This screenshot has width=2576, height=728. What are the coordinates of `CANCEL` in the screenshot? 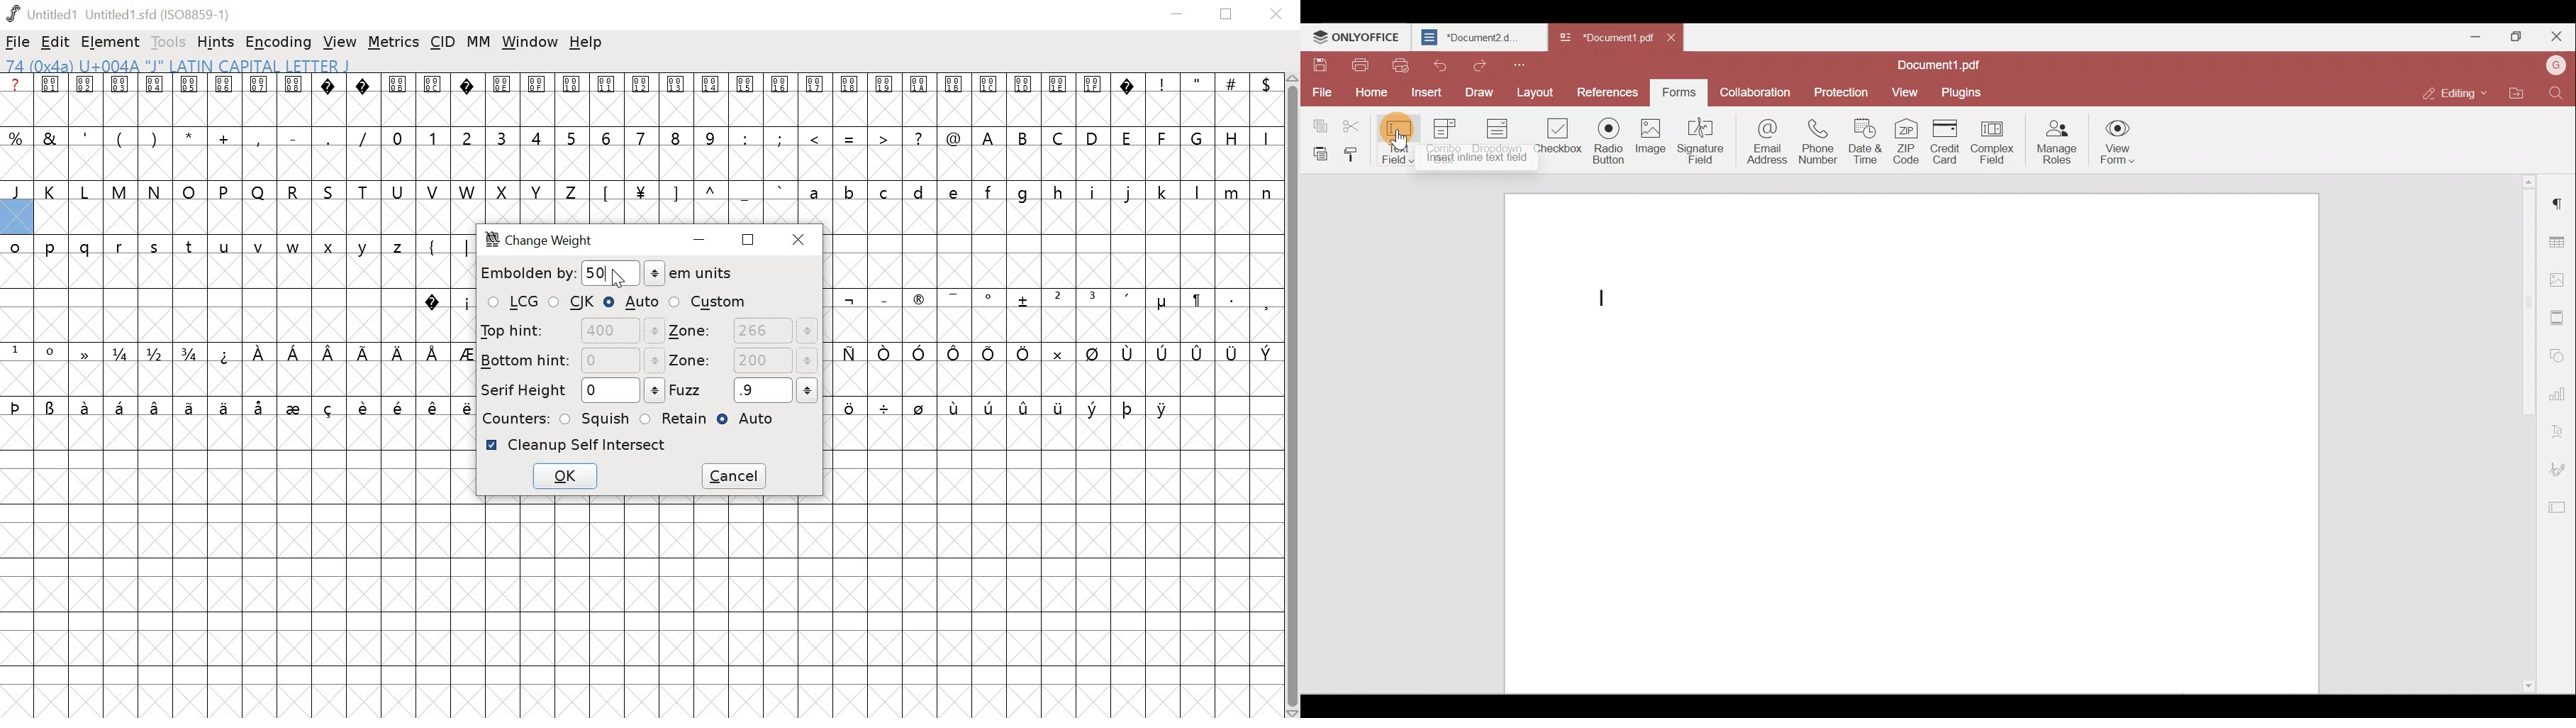 It's located at (736, 476).